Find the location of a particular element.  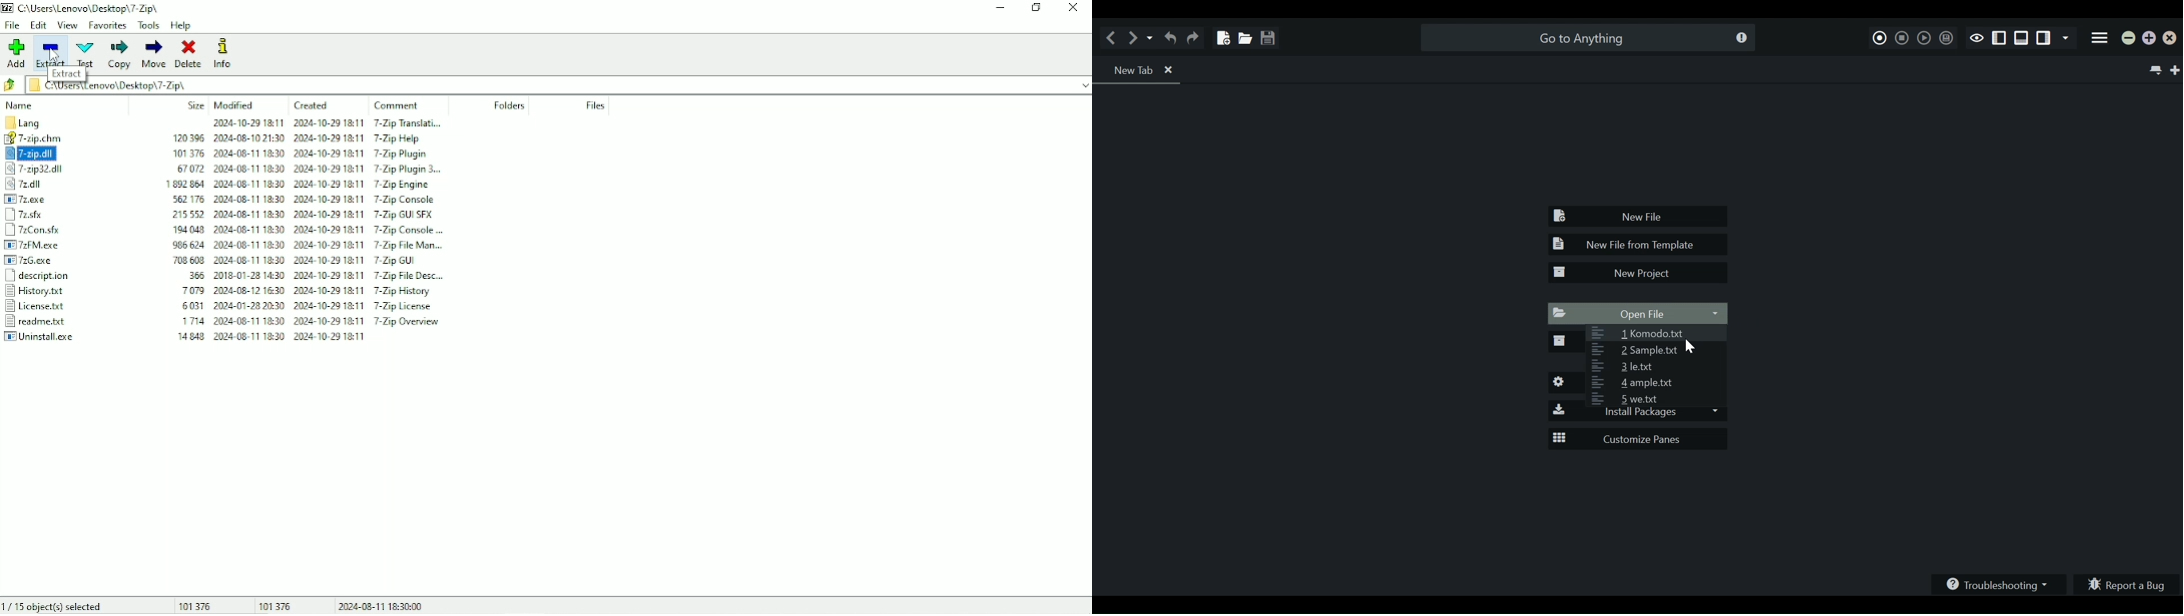

UI NBN RN 24ND RN is located at coordinates (299, 341).